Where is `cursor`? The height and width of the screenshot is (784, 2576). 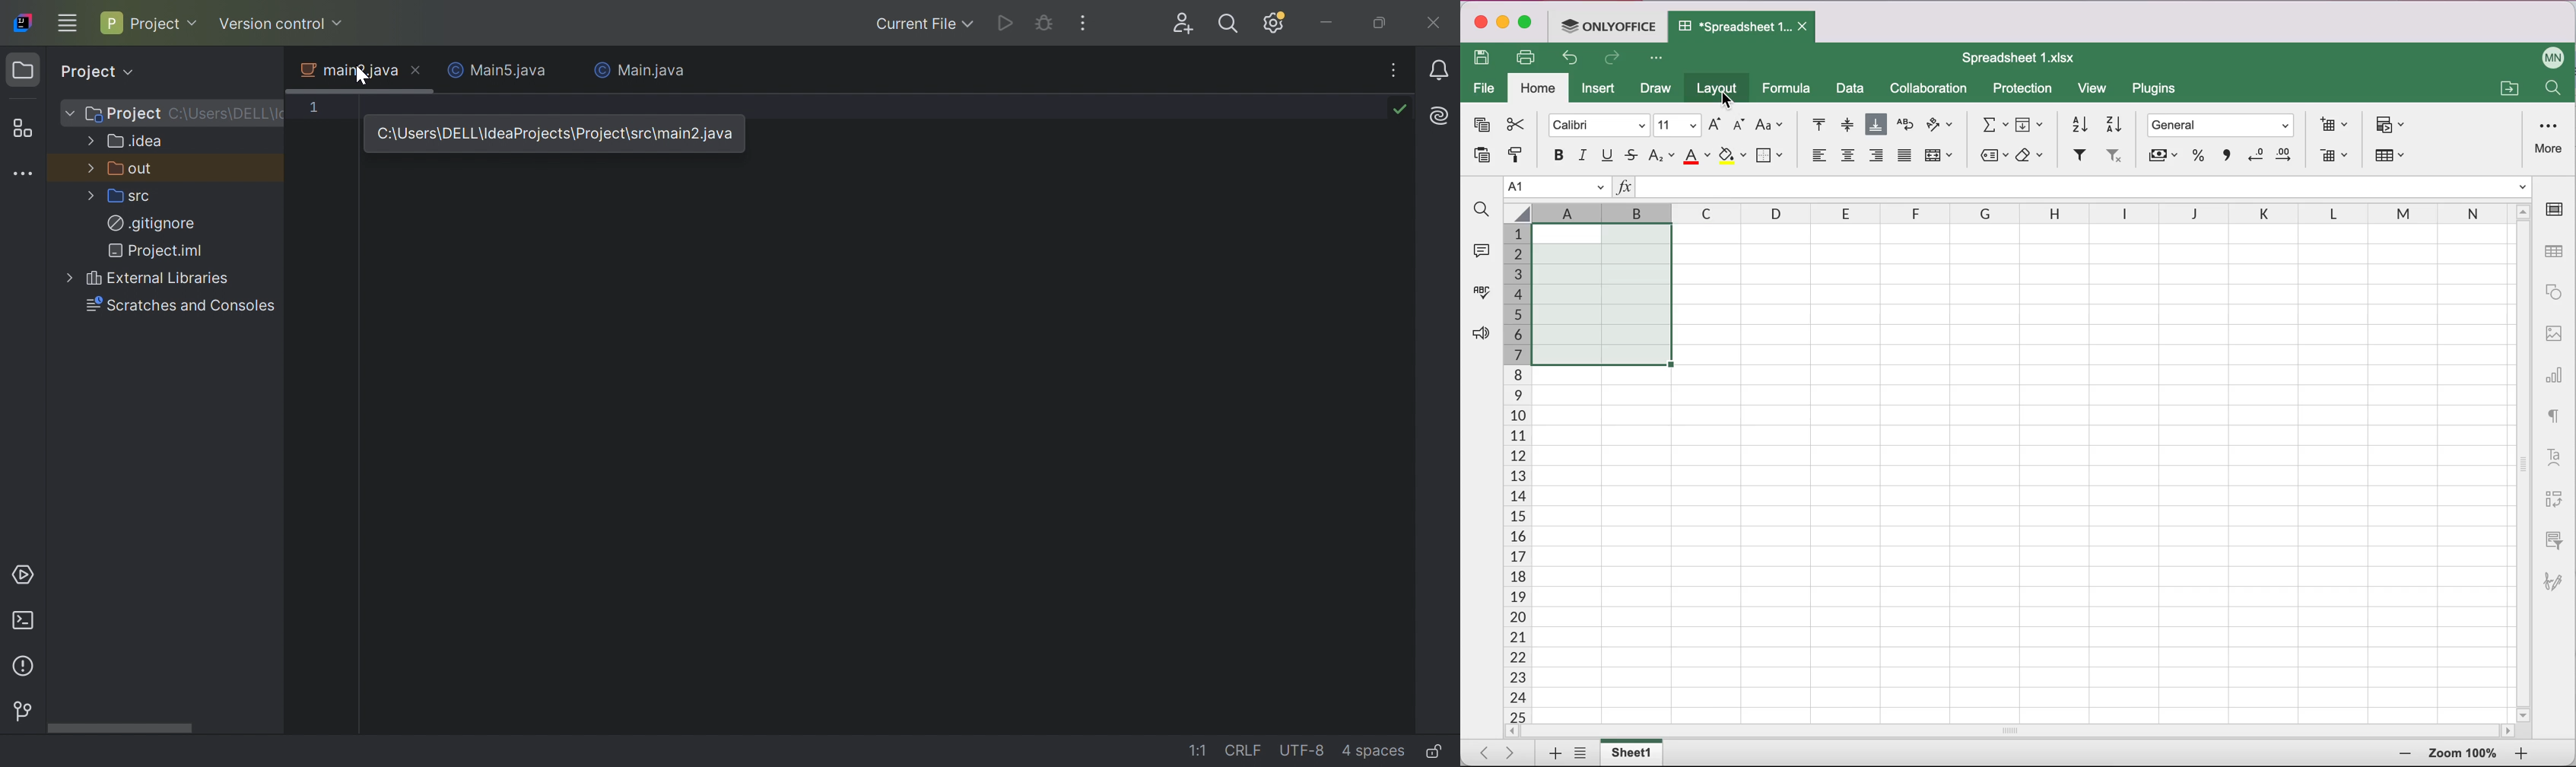 cursor is located at coordinates (1733, 96).